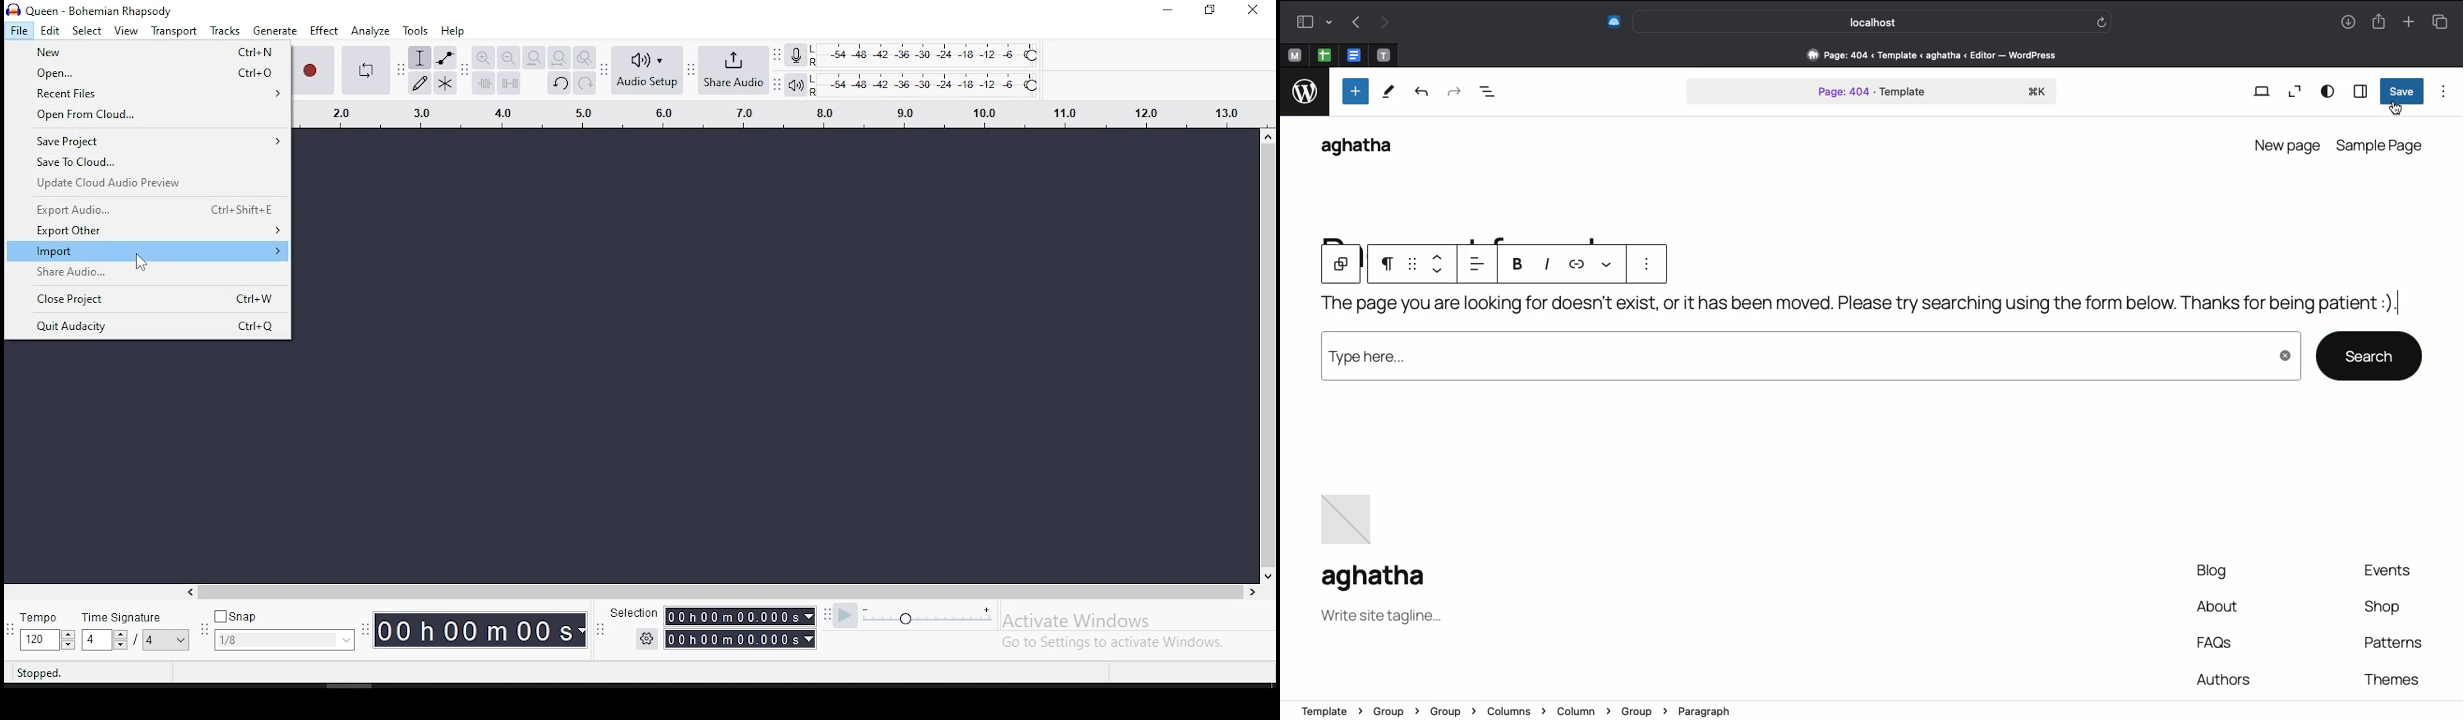 The height and width of the screenshot is (728, 2464). Describe the element at coordinates (446, 84) in the screenshot. I see `multi tool` at that location.